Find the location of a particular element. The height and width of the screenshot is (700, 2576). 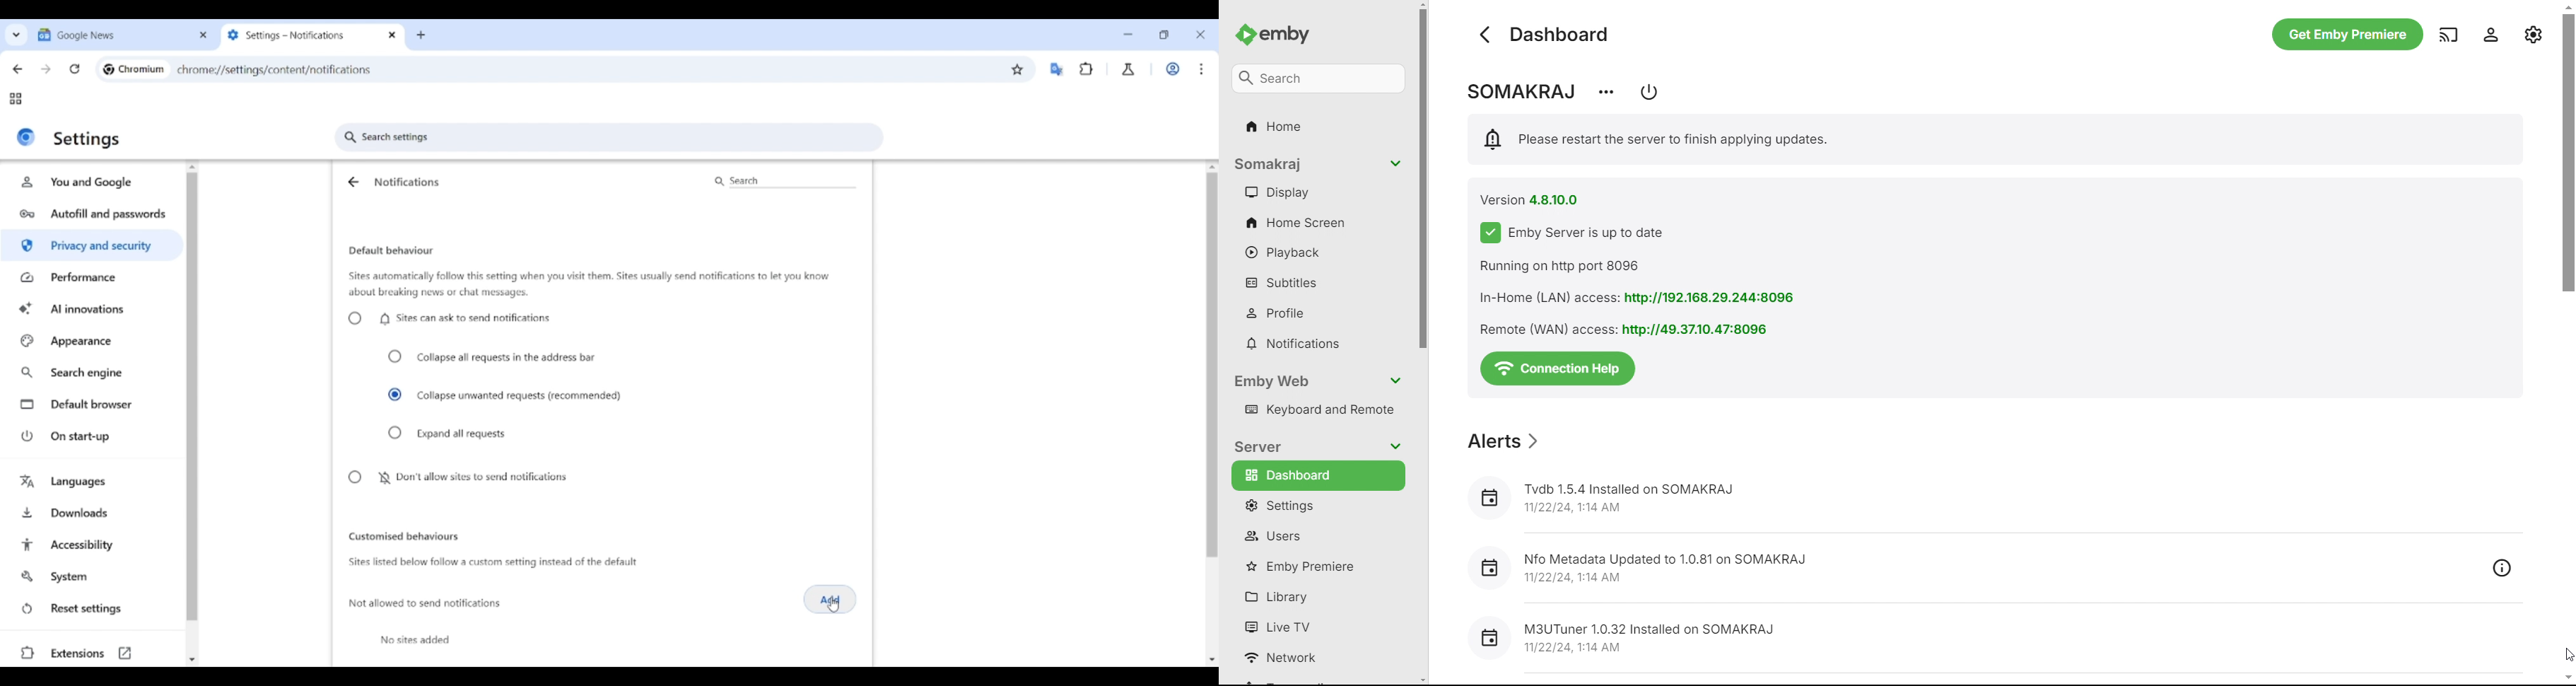

On start-up is located at coordinates (94, 436).